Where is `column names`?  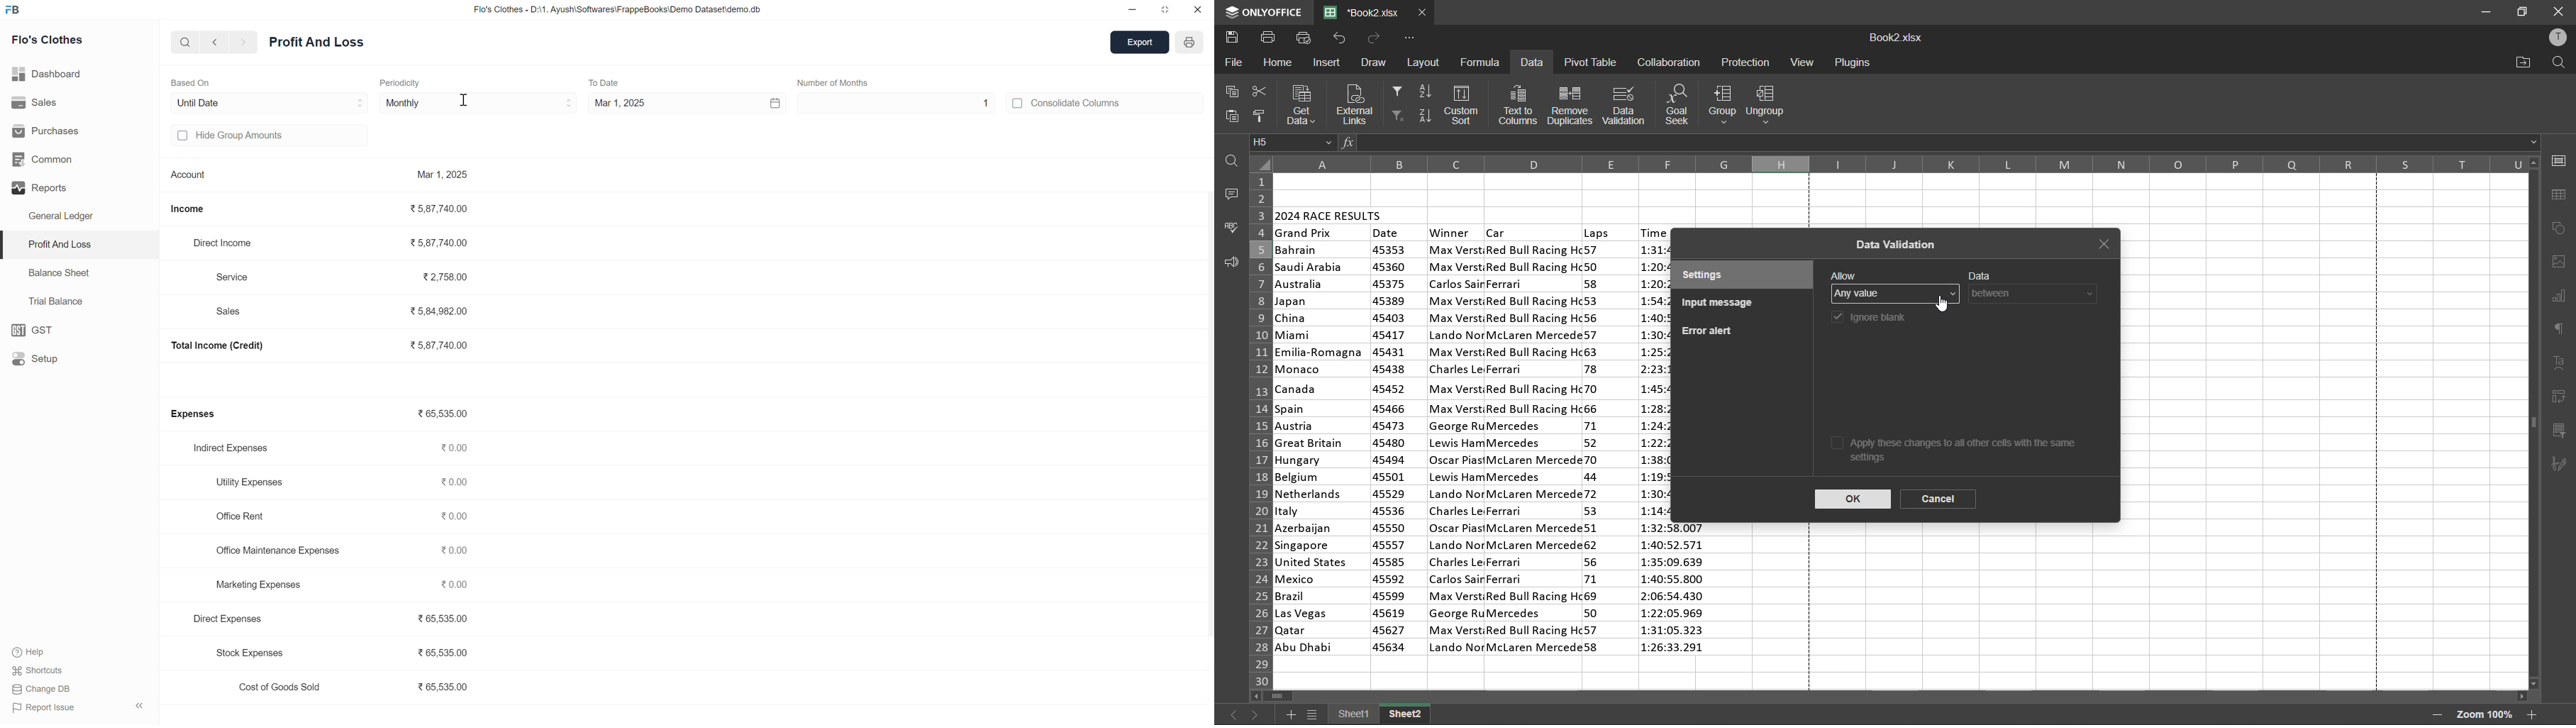 column names is located at coordinates (1900, 164).